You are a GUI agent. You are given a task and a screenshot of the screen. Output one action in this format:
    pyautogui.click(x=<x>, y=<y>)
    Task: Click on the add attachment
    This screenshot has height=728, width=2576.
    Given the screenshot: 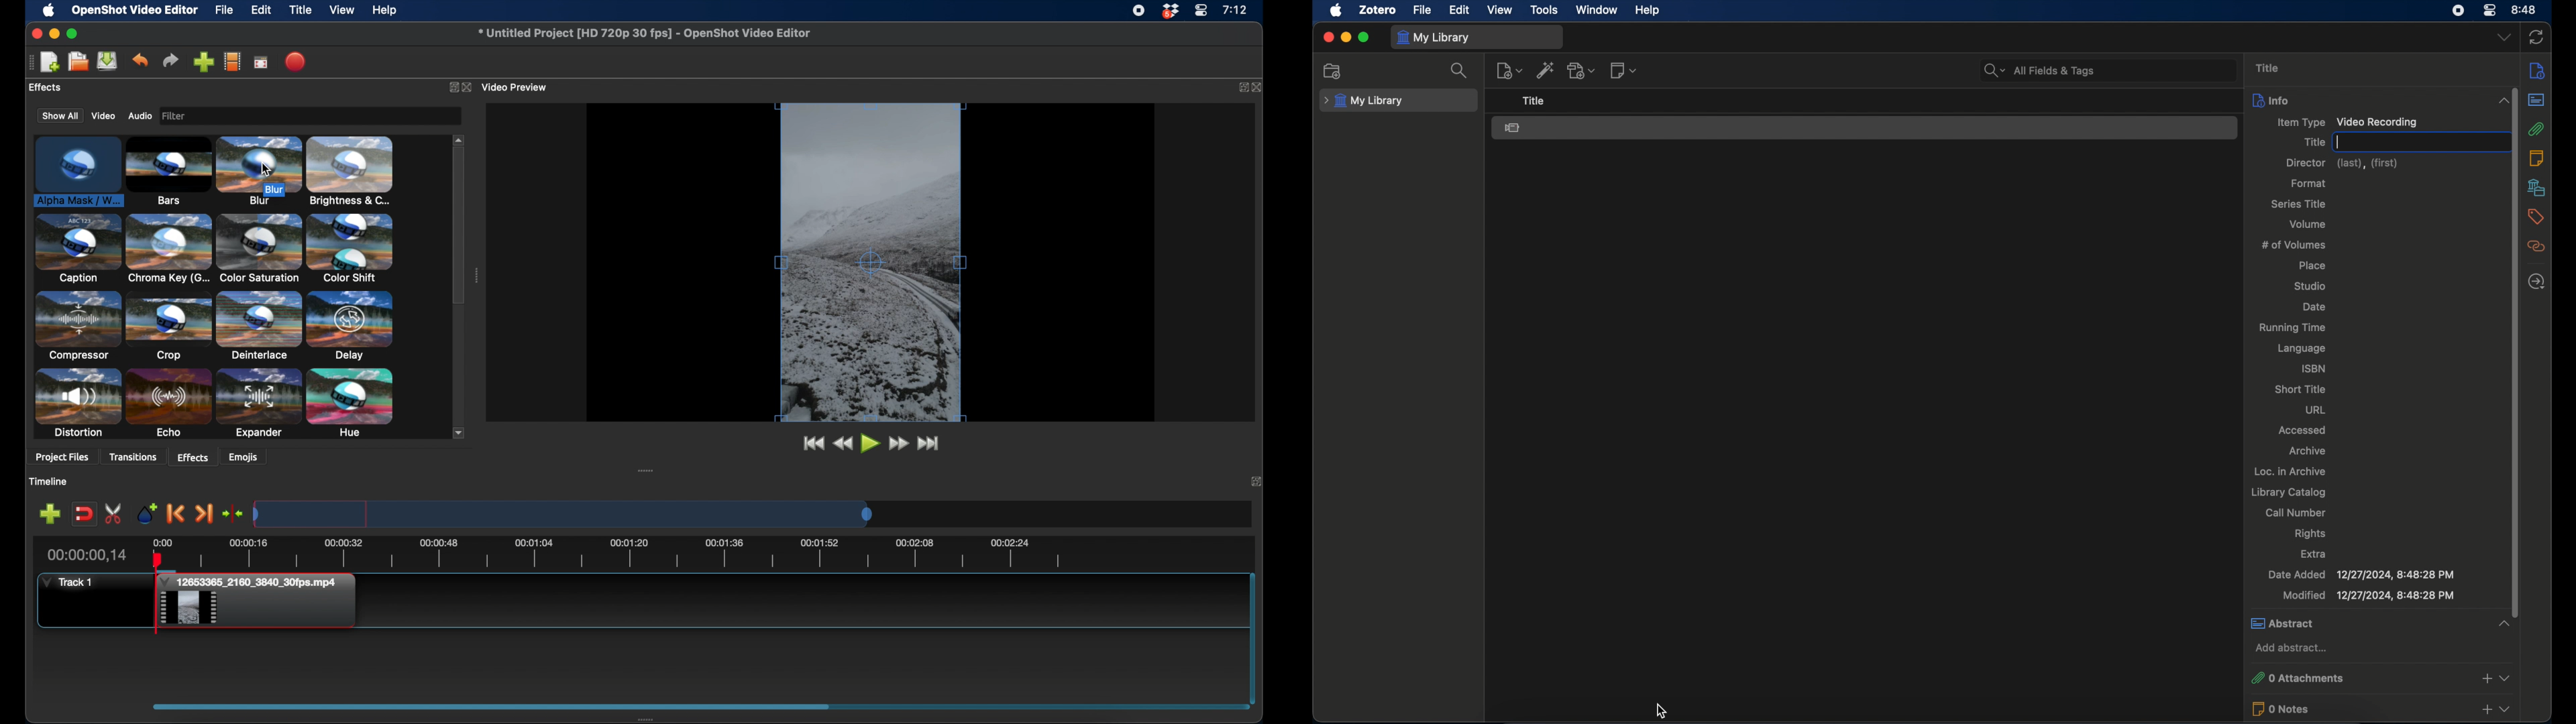 What is the action you would take?
    pyautogui.click(x=1582, y=70)
    